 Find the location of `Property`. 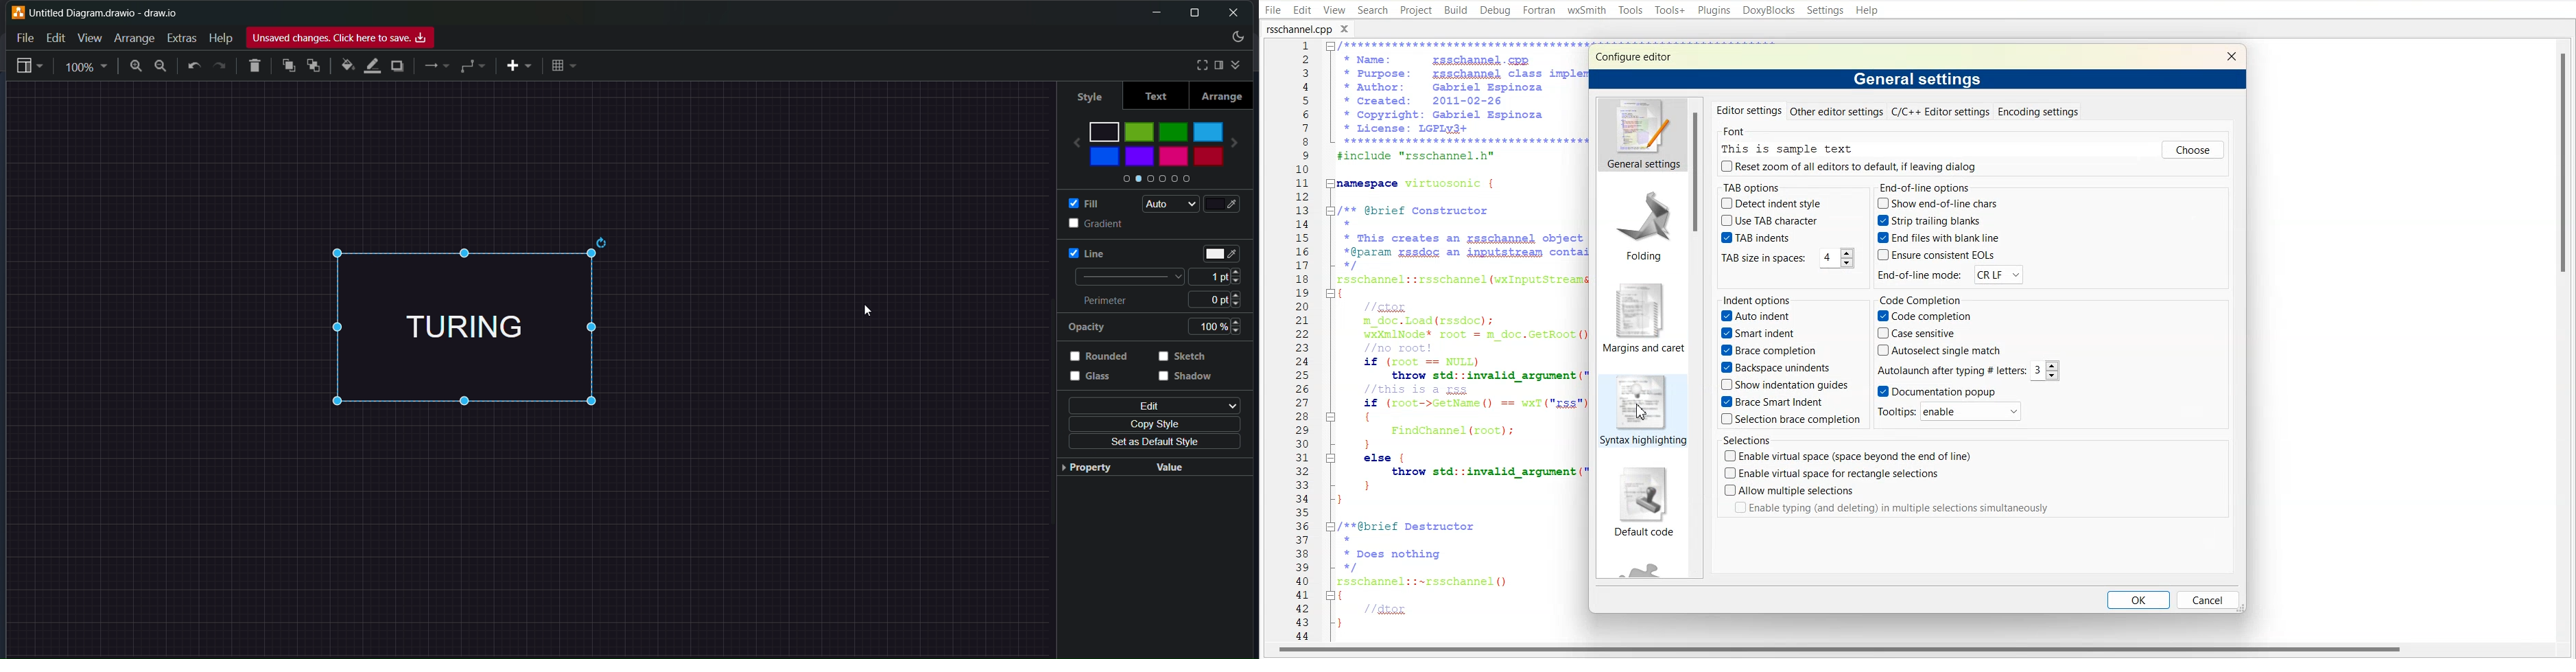

Property is located at coordinates (1088, 472).